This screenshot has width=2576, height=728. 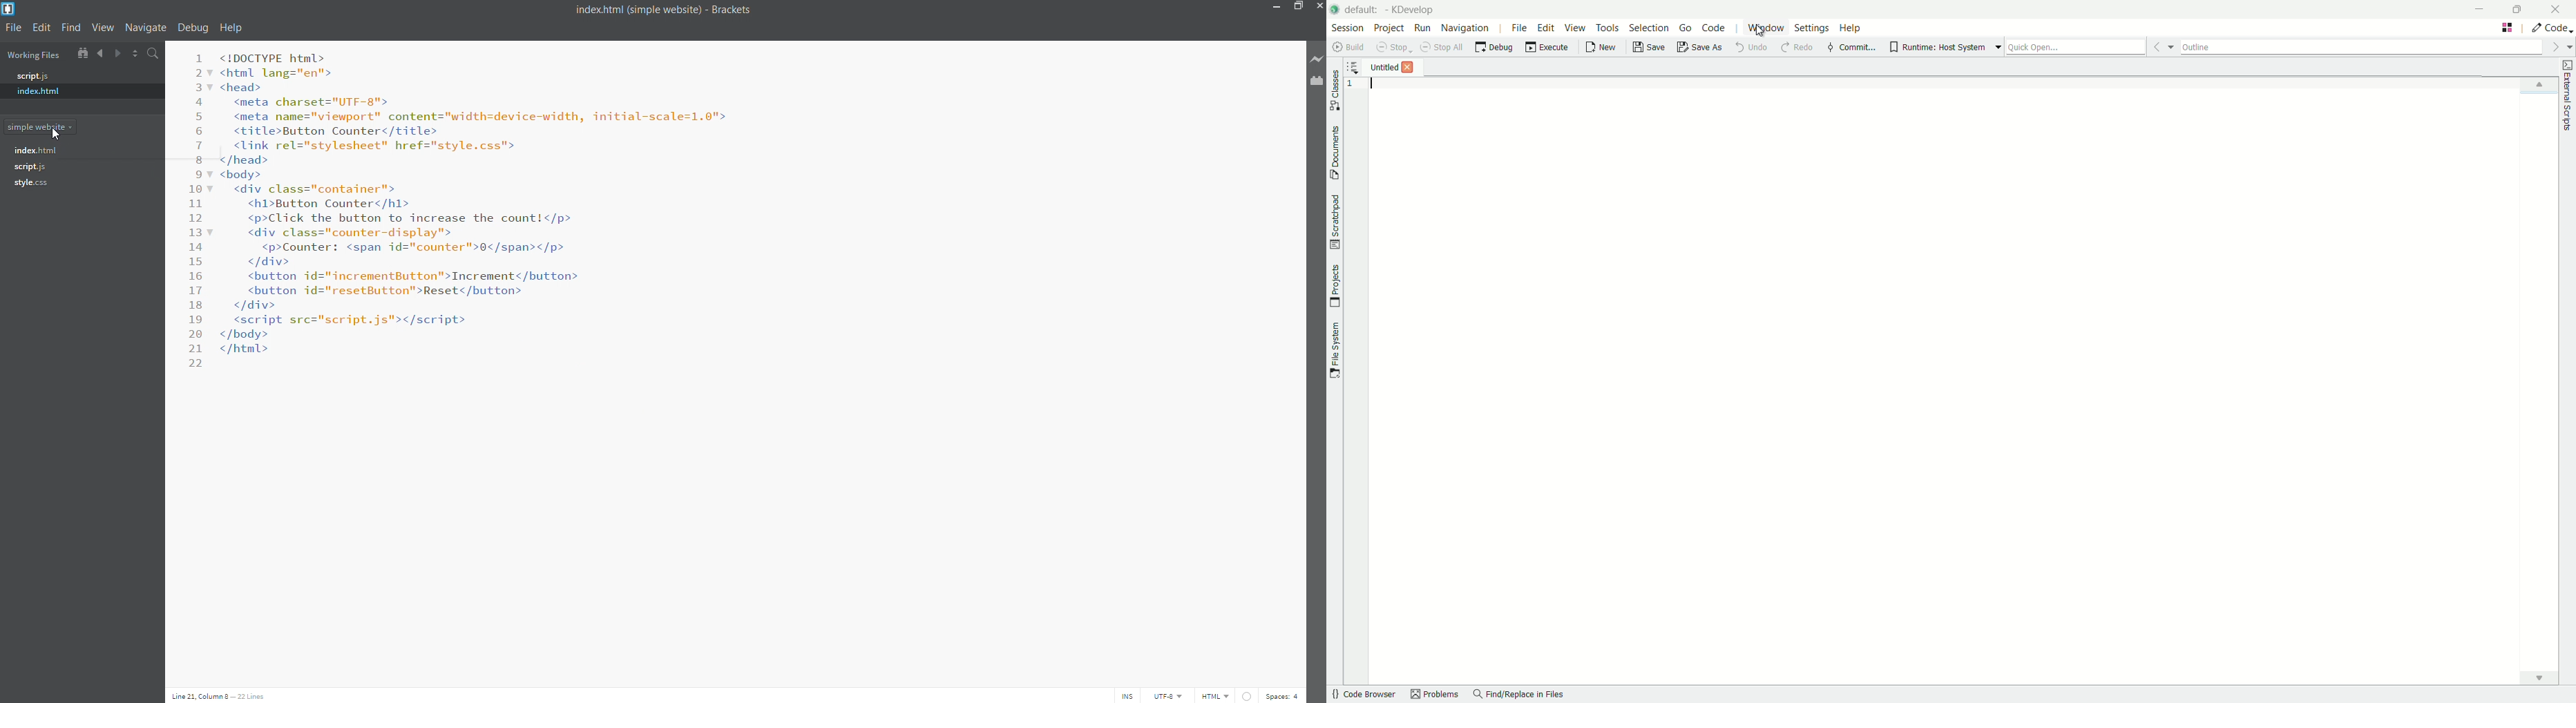 What do you see at coordinates (1411, 68) in the screenshot?
I see `close file` at bounding box center [1411, 68].